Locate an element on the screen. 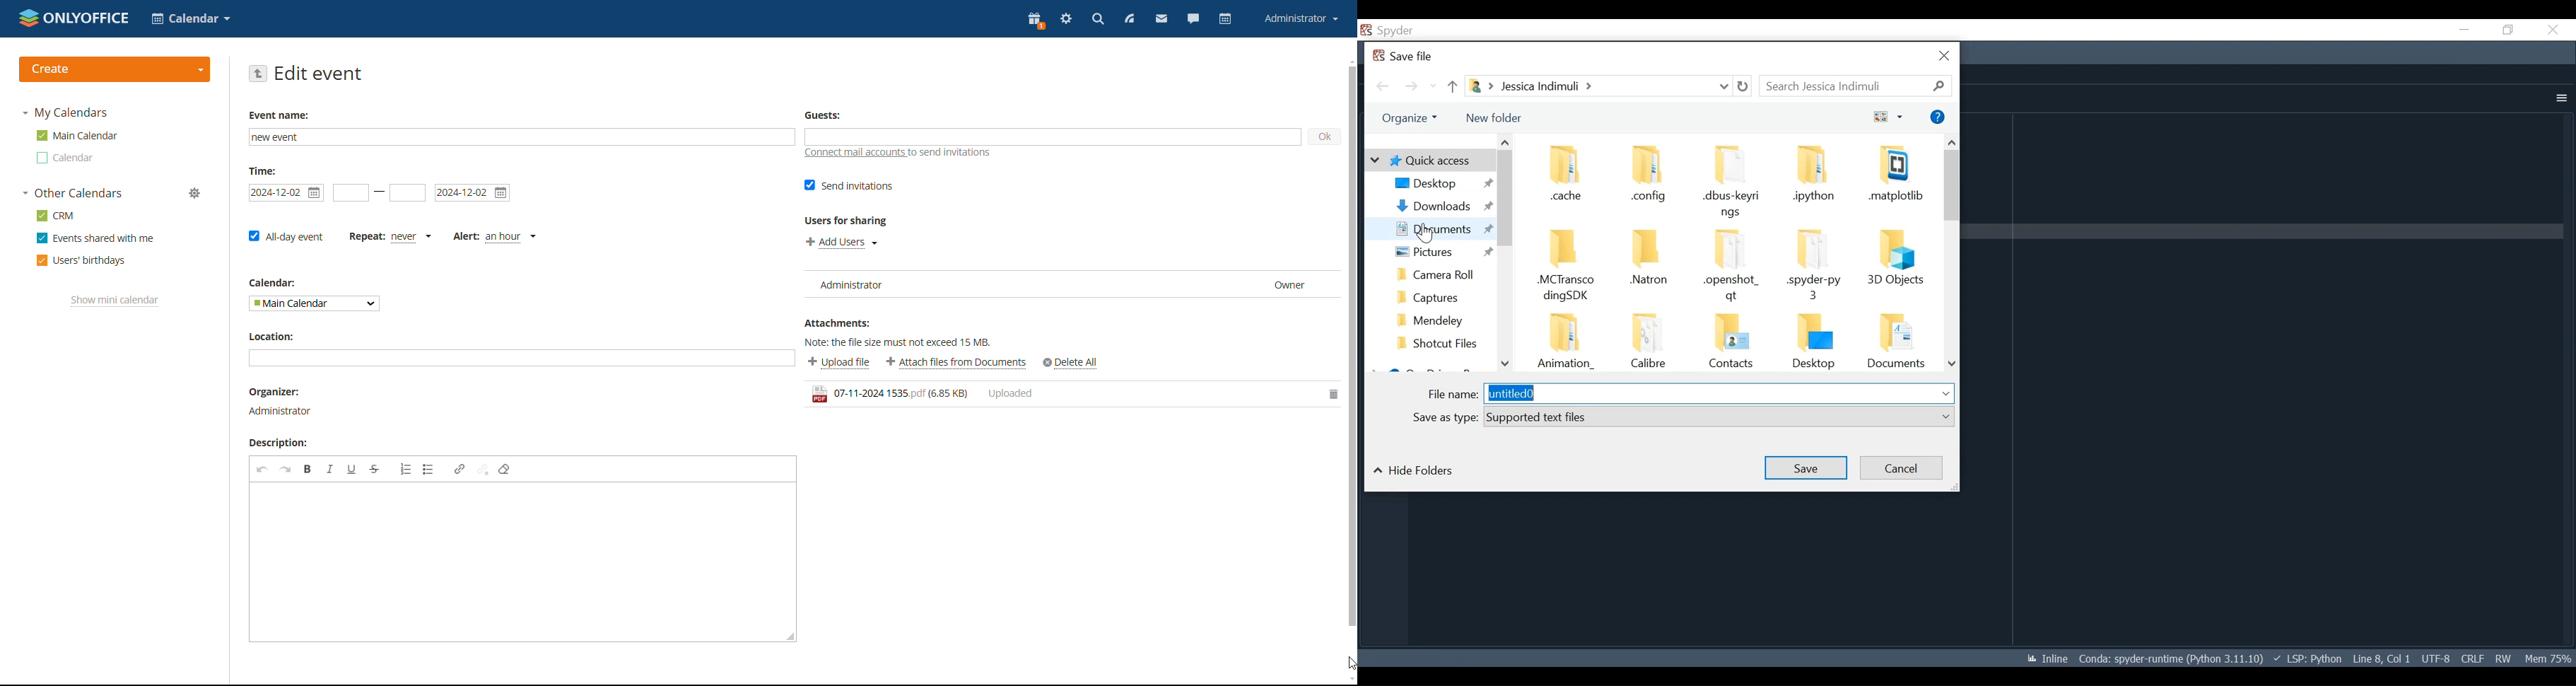 The width and height of the screenshot is (2576, 700). Search is located at coordinates (1855, 85).